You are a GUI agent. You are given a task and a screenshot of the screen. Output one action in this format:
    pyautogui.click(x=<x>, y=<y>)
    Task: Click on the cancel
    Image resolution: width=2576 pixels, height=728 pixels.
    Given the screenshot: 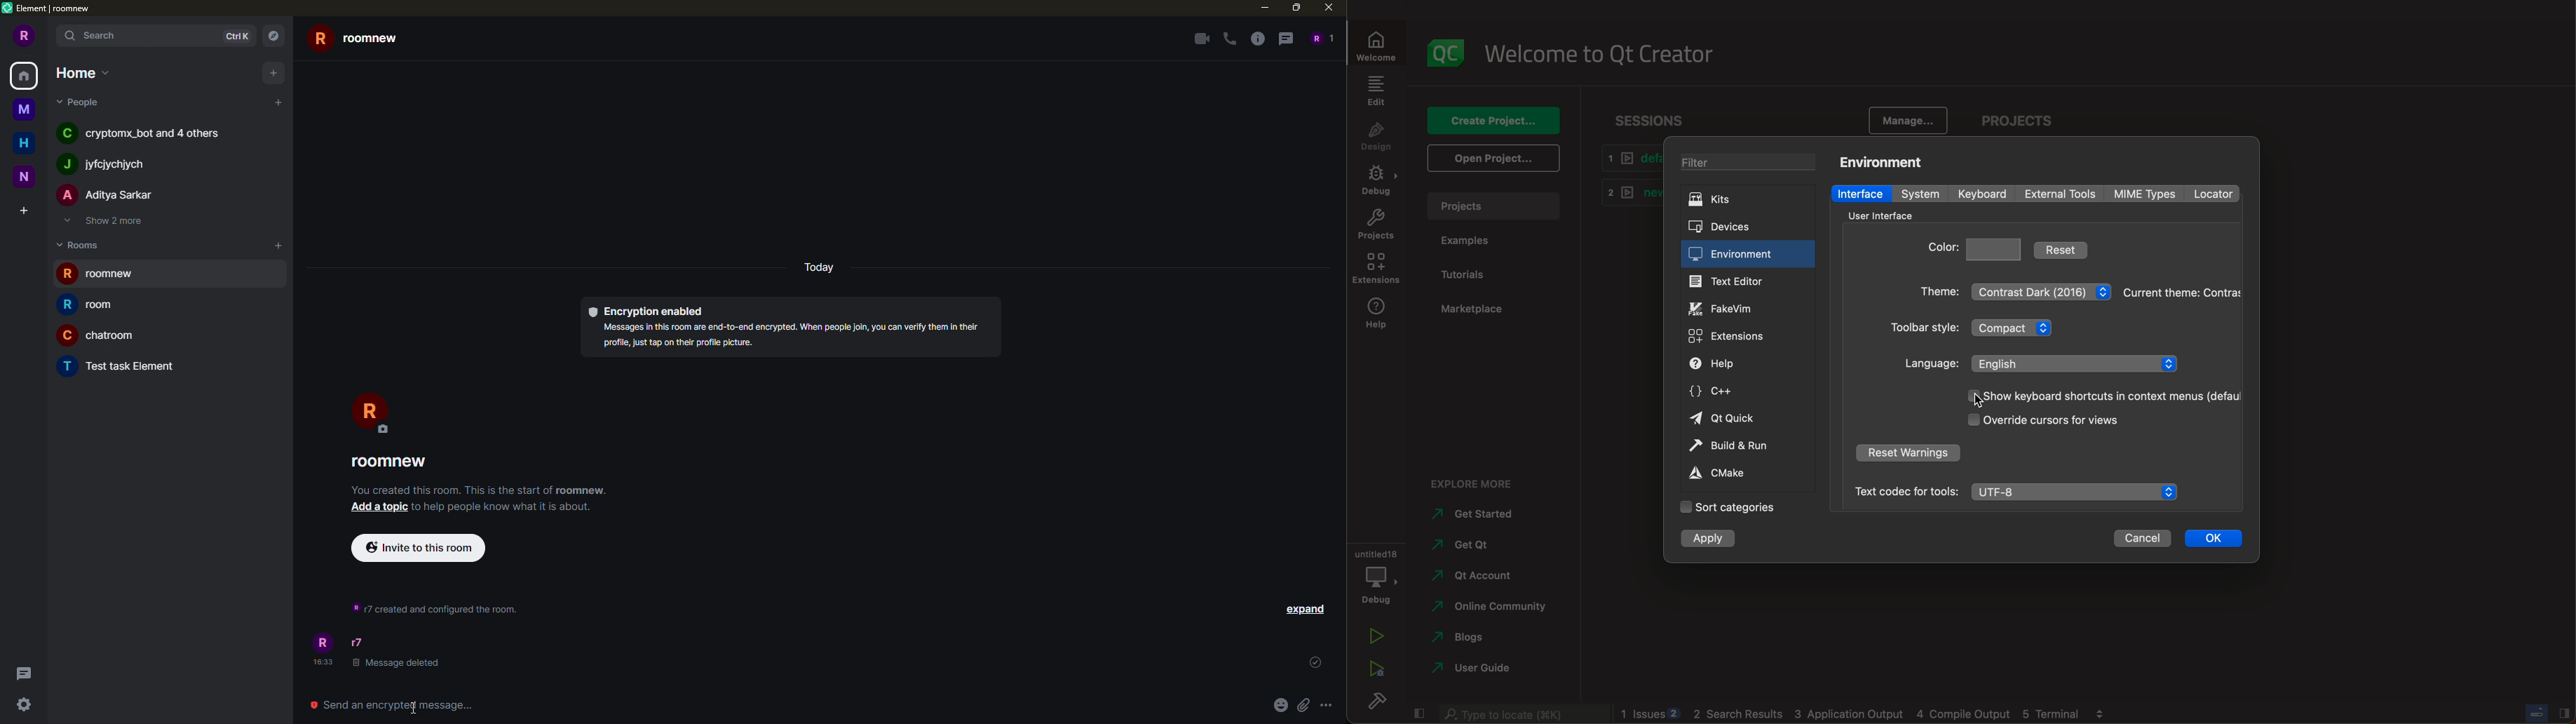 What is the action you would take?
    pyautogui.click(x=2142, y=540)
    